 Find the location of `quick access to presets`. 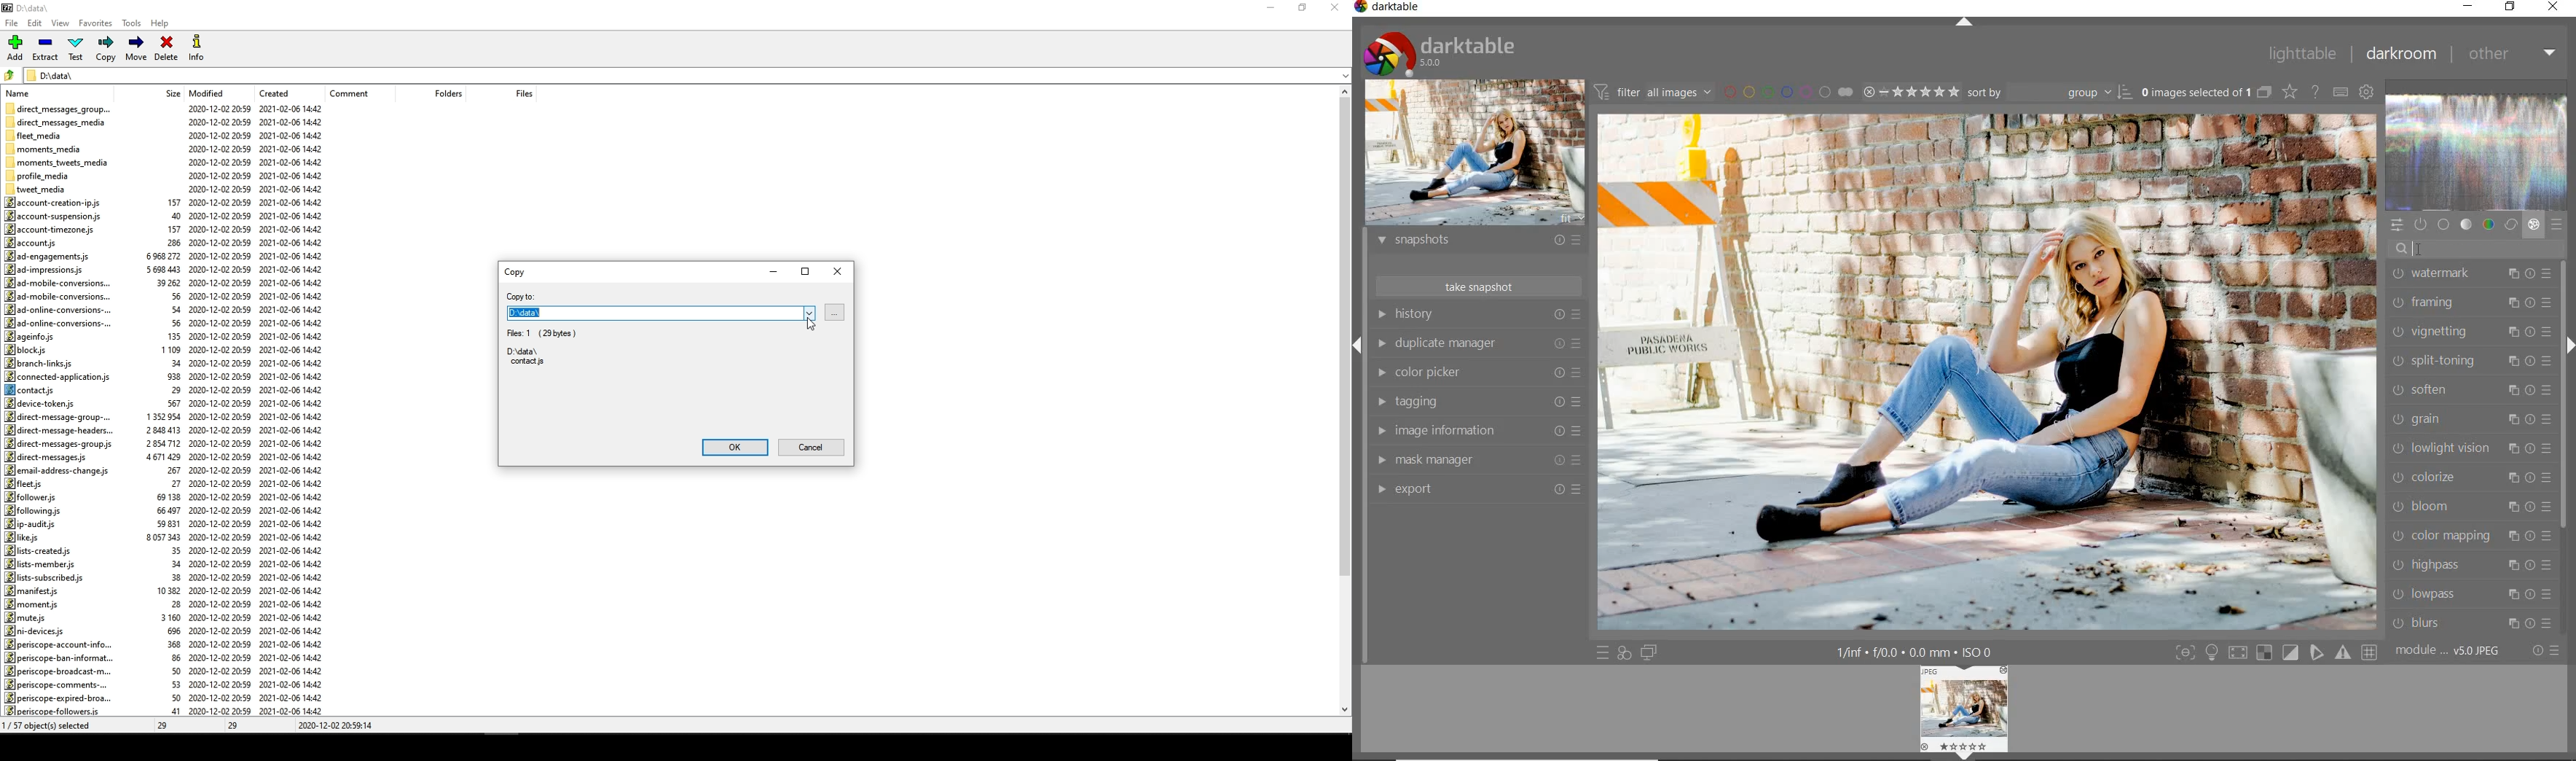

quick access to presets is located at coordinates (1603, 652).